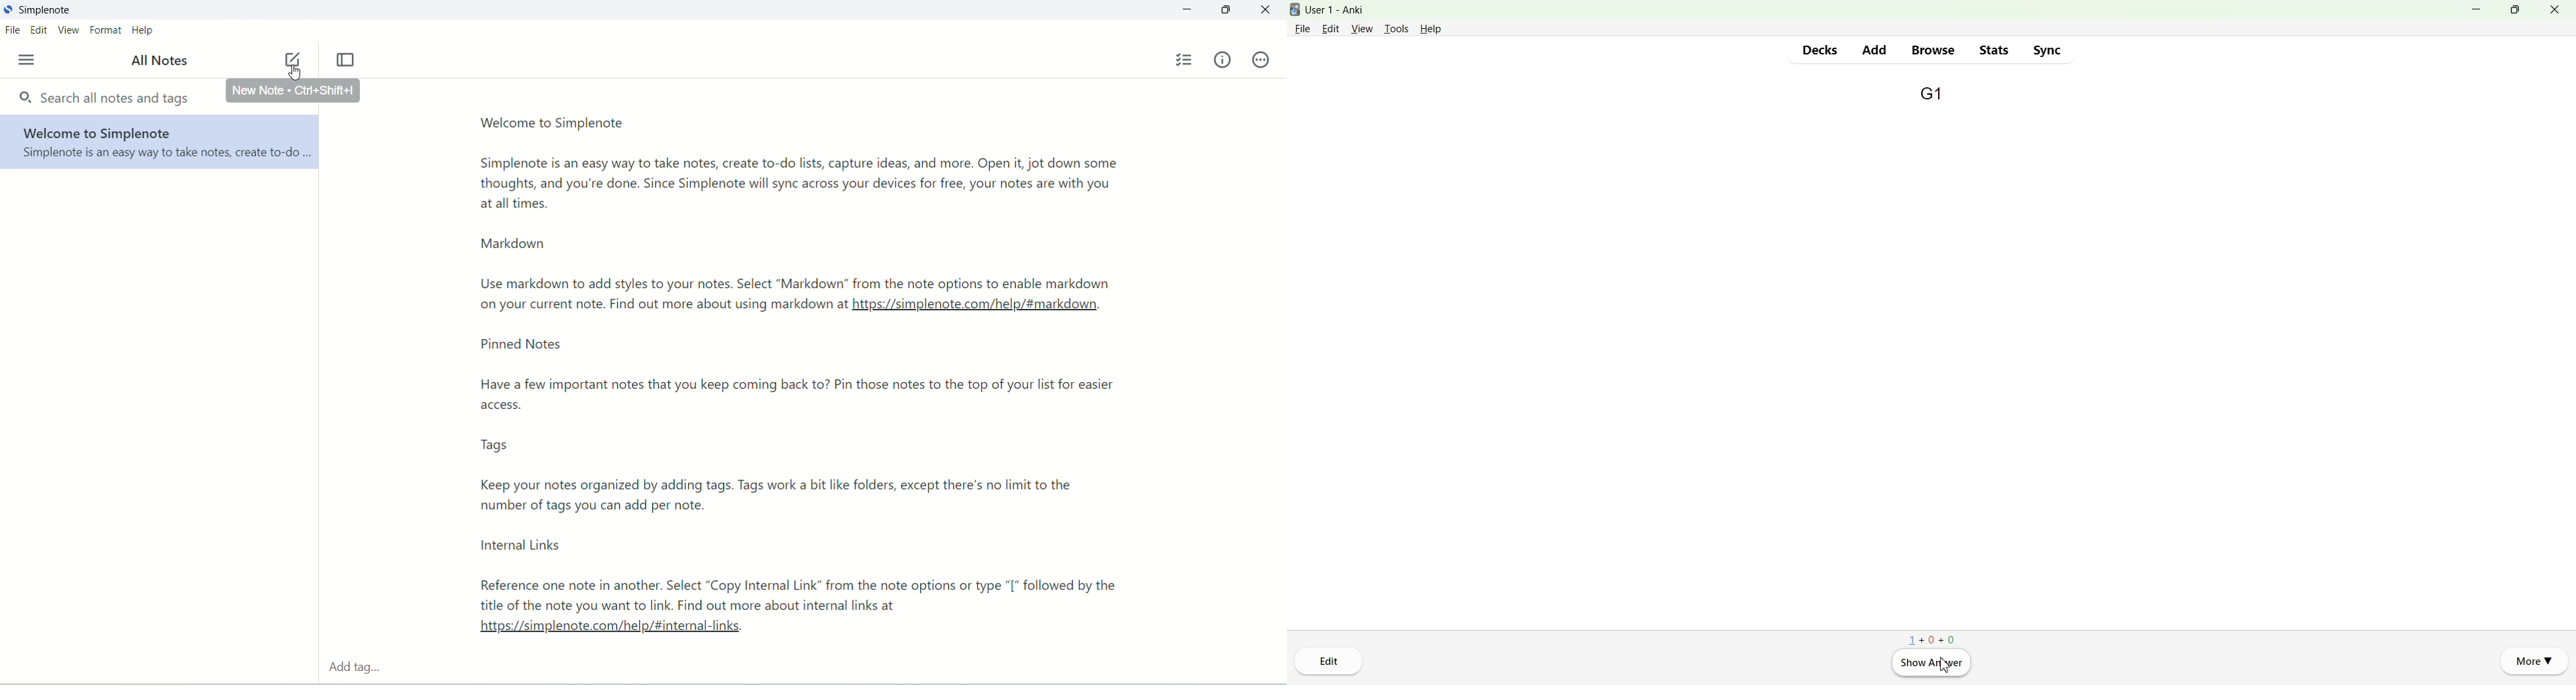 The width and height of the screenshot is (2576, 700). Describe the element at coordinates (1934, 50) in the screenshot. I see `Browse` at that location.